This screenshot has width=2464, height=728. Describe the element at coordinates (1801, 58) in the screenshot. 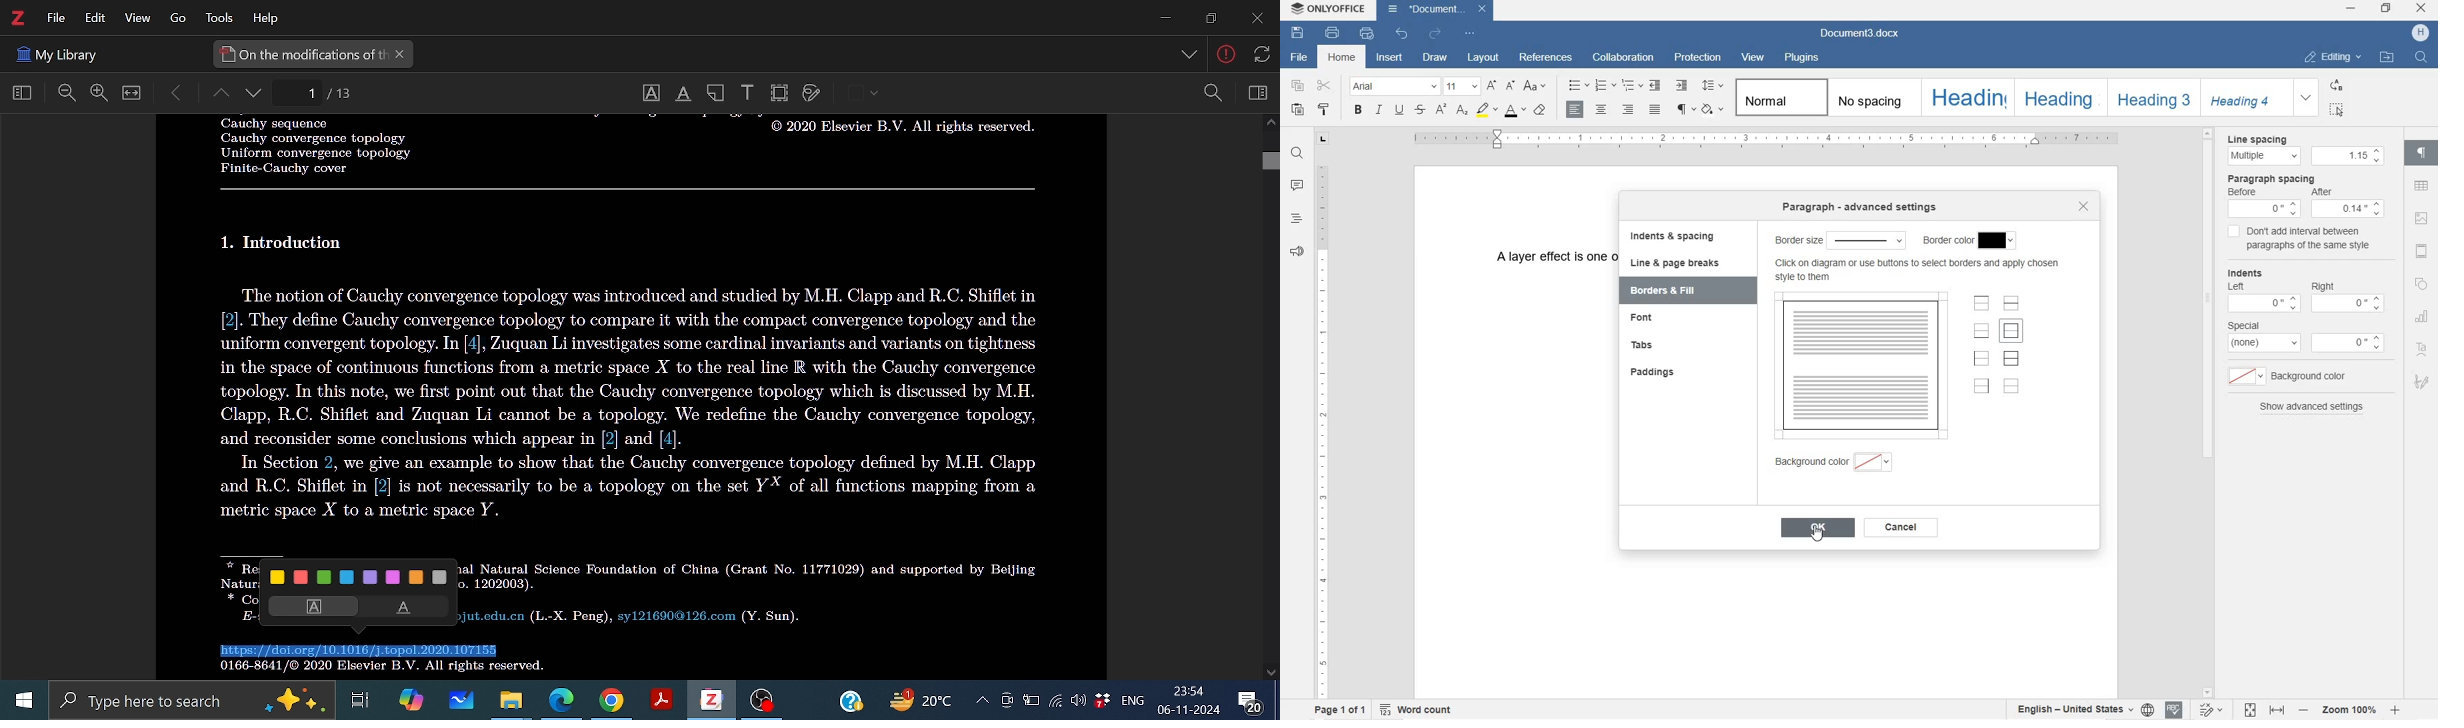

I see `PLUGINS` at that location.